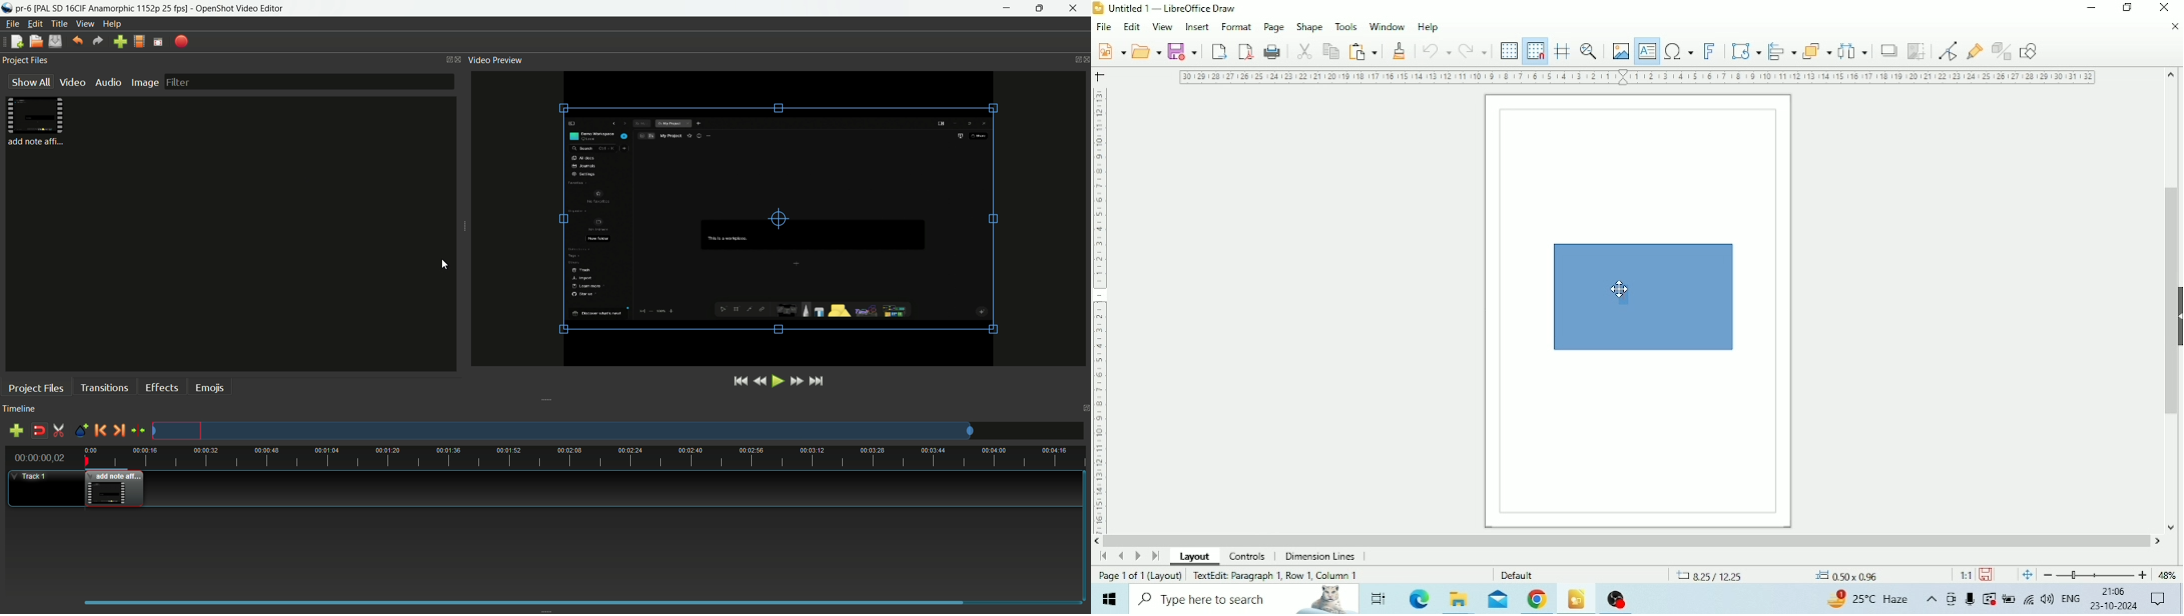  What do you see at coordinates (1870, 598) in the screenshot?
I see `Temperature` at bounding box center [1870, 598].